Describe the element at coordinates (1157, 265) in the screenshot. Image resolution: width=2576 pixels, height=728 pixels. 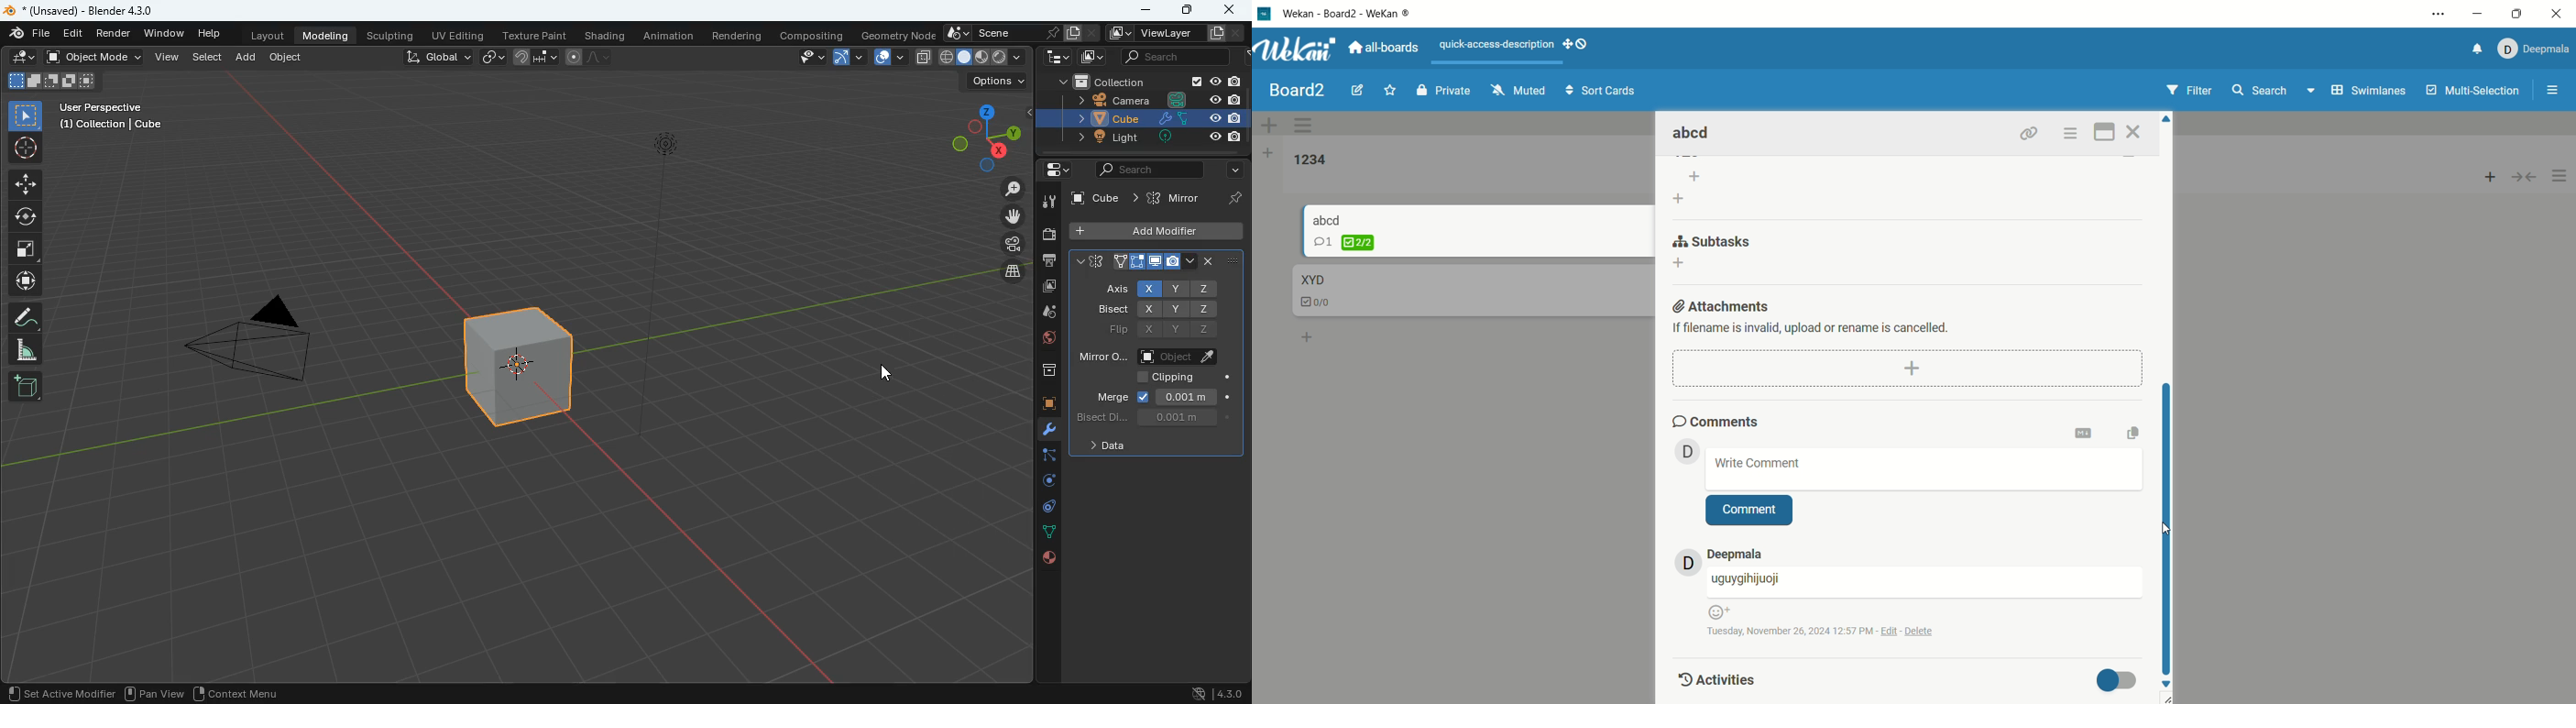
I see `open menu` at that location.